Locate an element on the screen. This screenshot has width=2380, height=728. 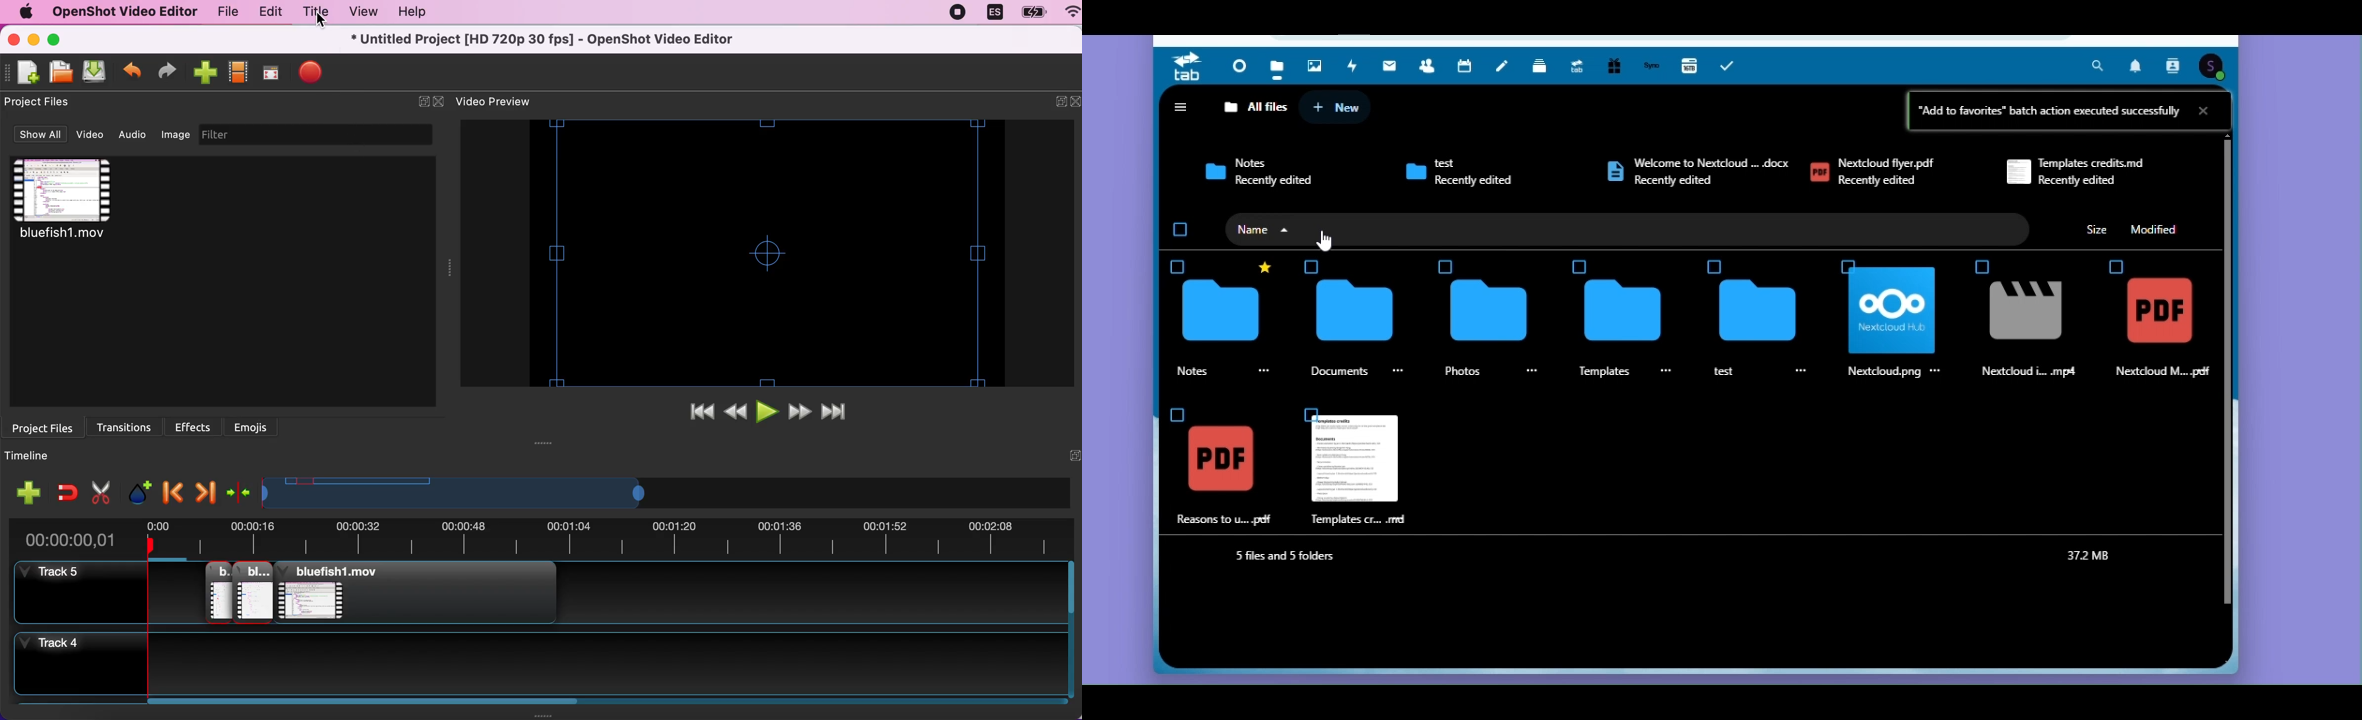
Contacts is located at coordinates (1430, 65).